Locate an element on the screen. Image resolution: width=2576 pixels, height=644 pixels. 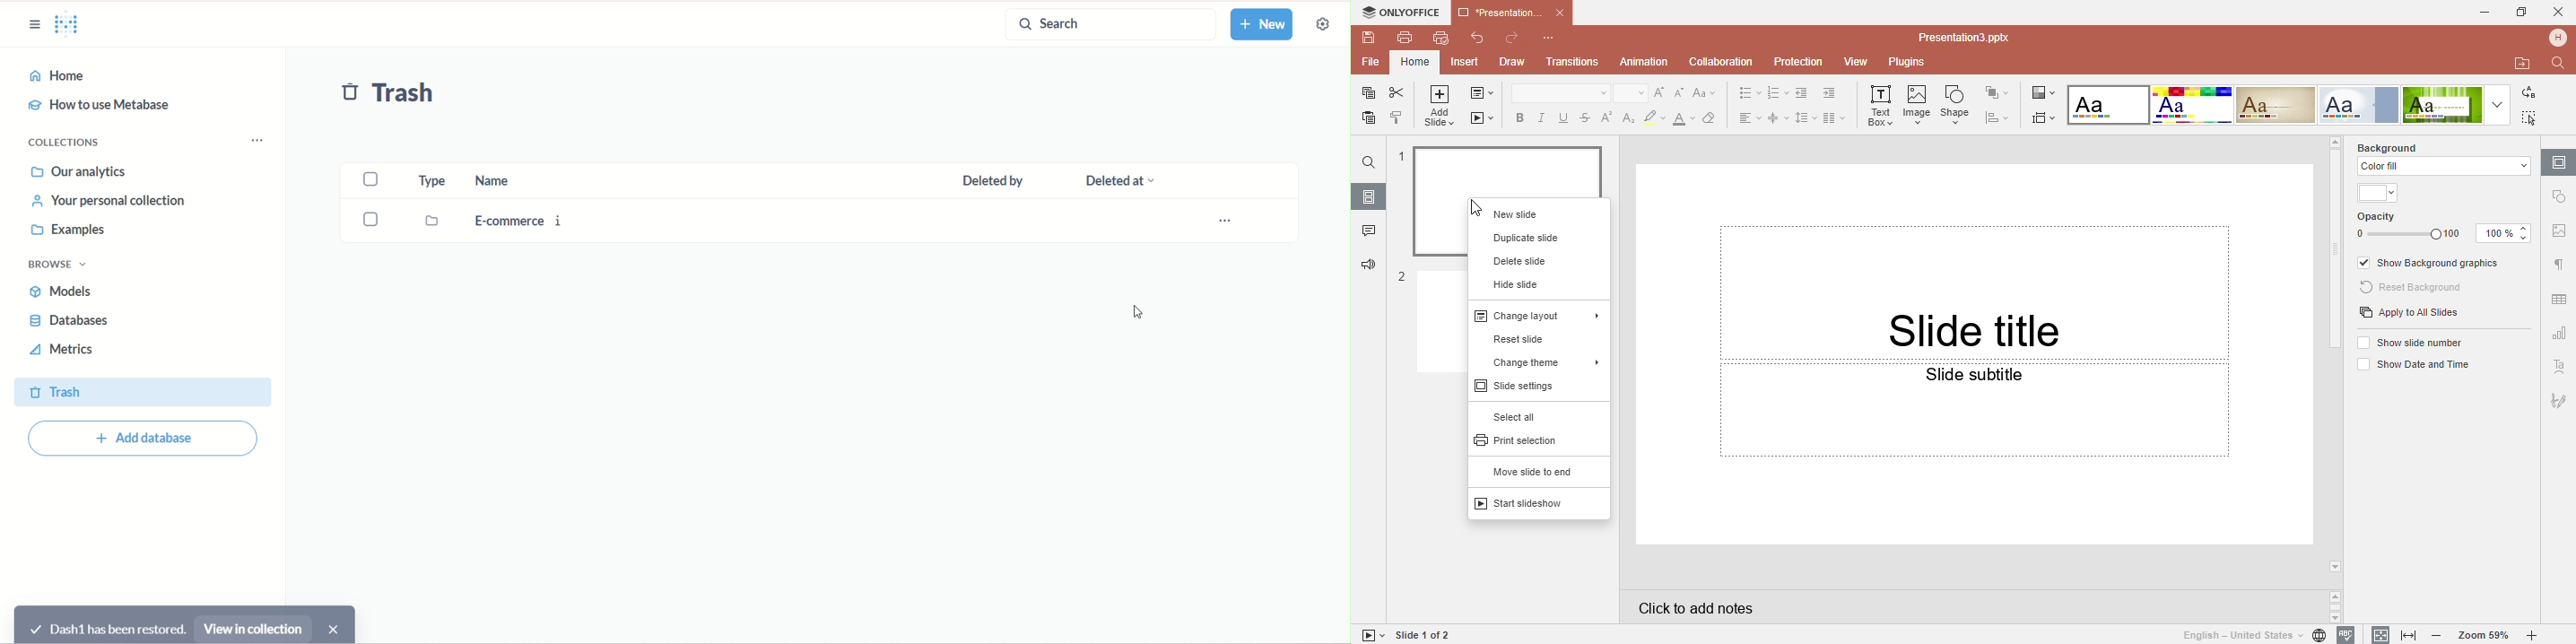
Paragraph settings is located at coordinates (2558, 265).